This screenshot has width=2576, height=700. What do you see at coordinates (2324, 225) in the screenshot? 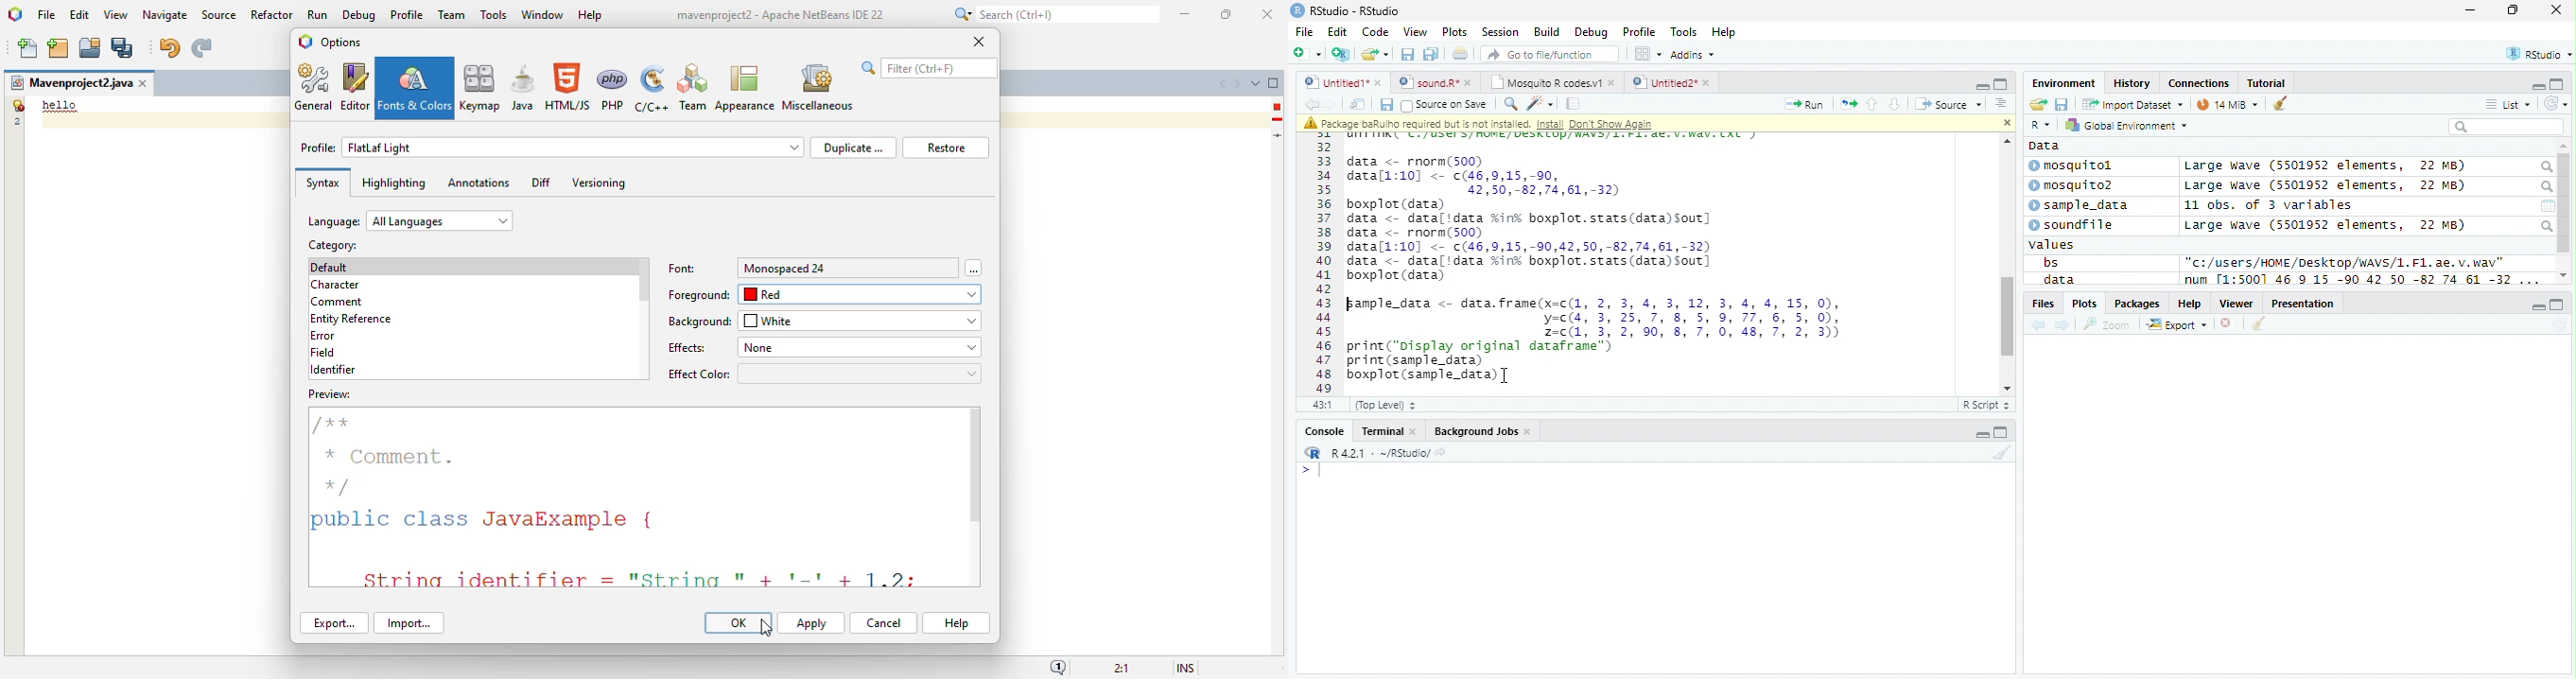
I see `Large wave (5501952 elements, 22 MB)` at bounding box center [2324, 225].